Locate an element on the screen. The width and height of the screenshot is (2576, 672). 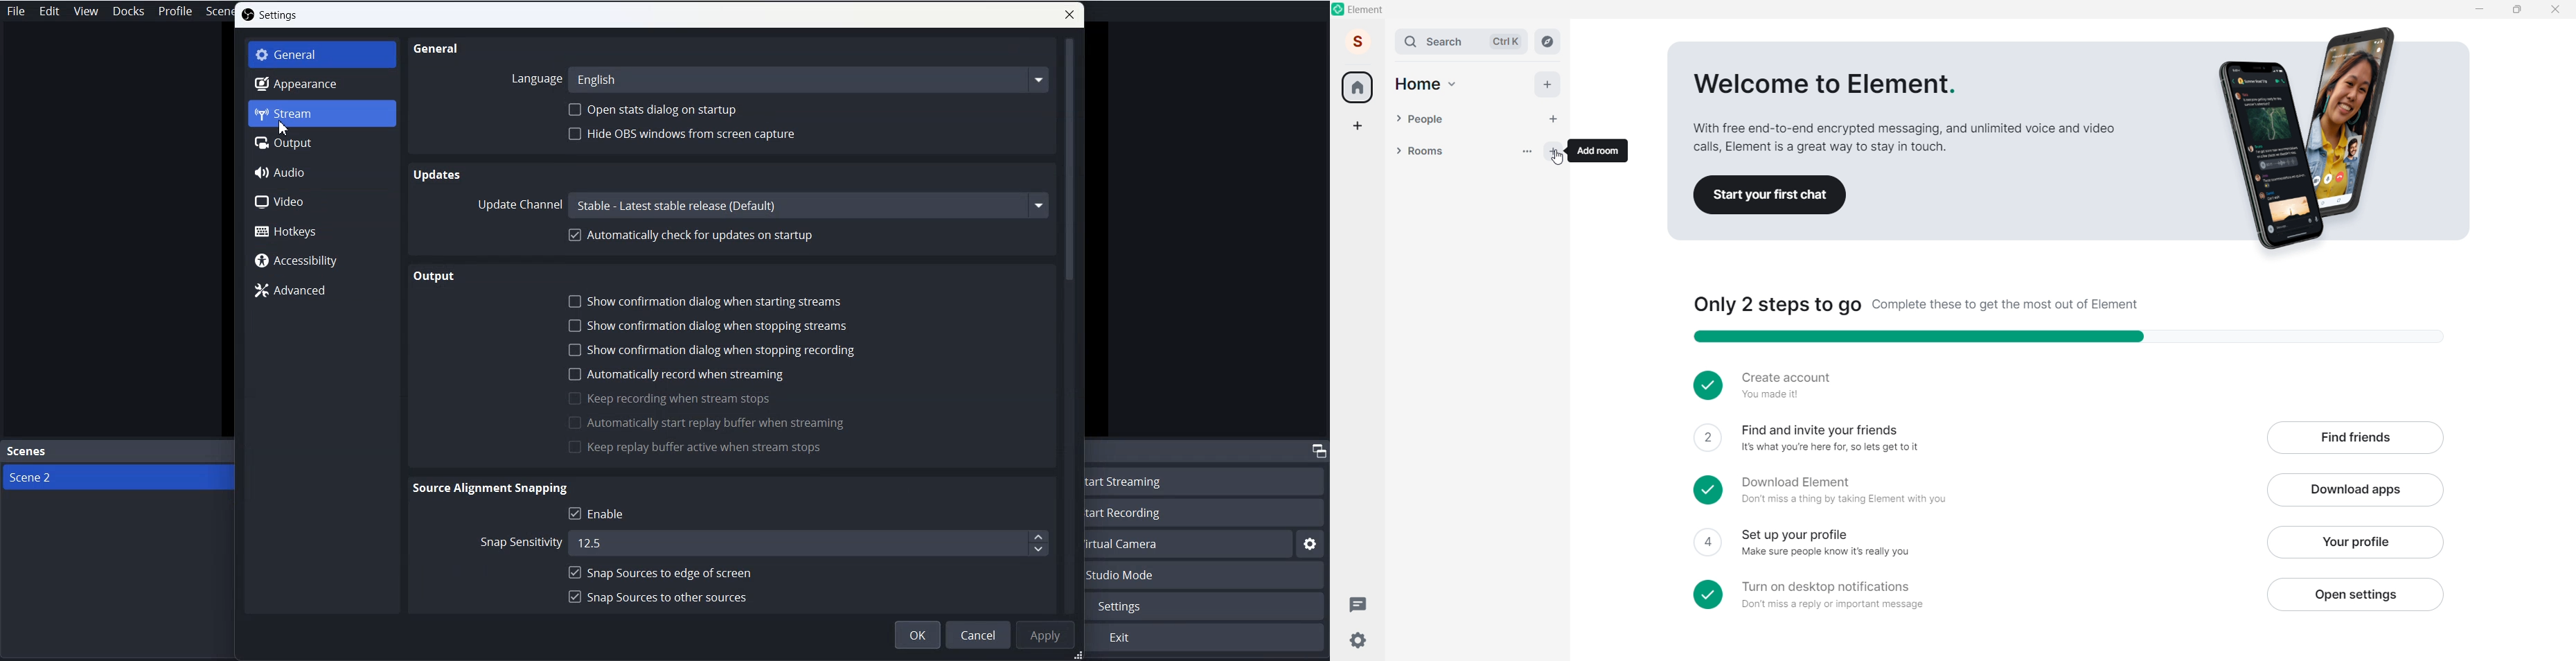
settings is located at coordinates (1311, 545).